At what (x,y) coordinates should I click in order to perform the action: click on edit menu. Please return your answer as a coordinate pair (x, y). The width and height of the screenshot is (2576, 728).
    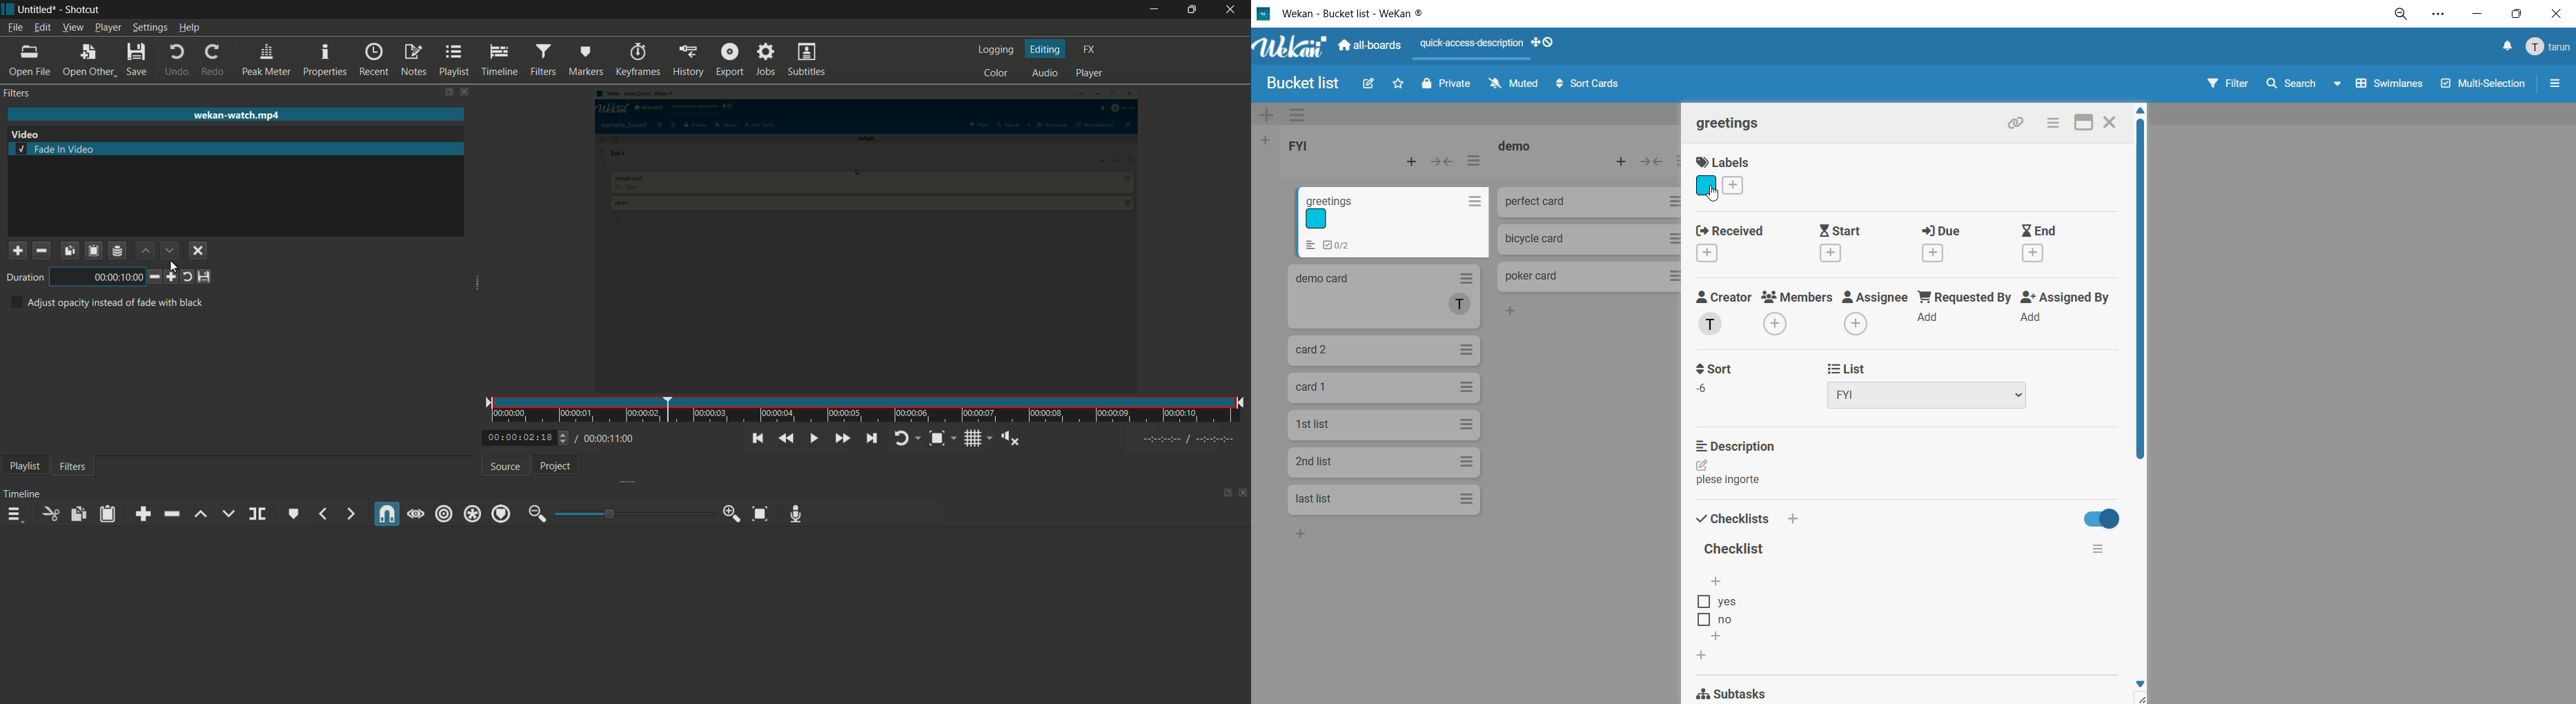
    Looking at the image, I should click on (44, 28).